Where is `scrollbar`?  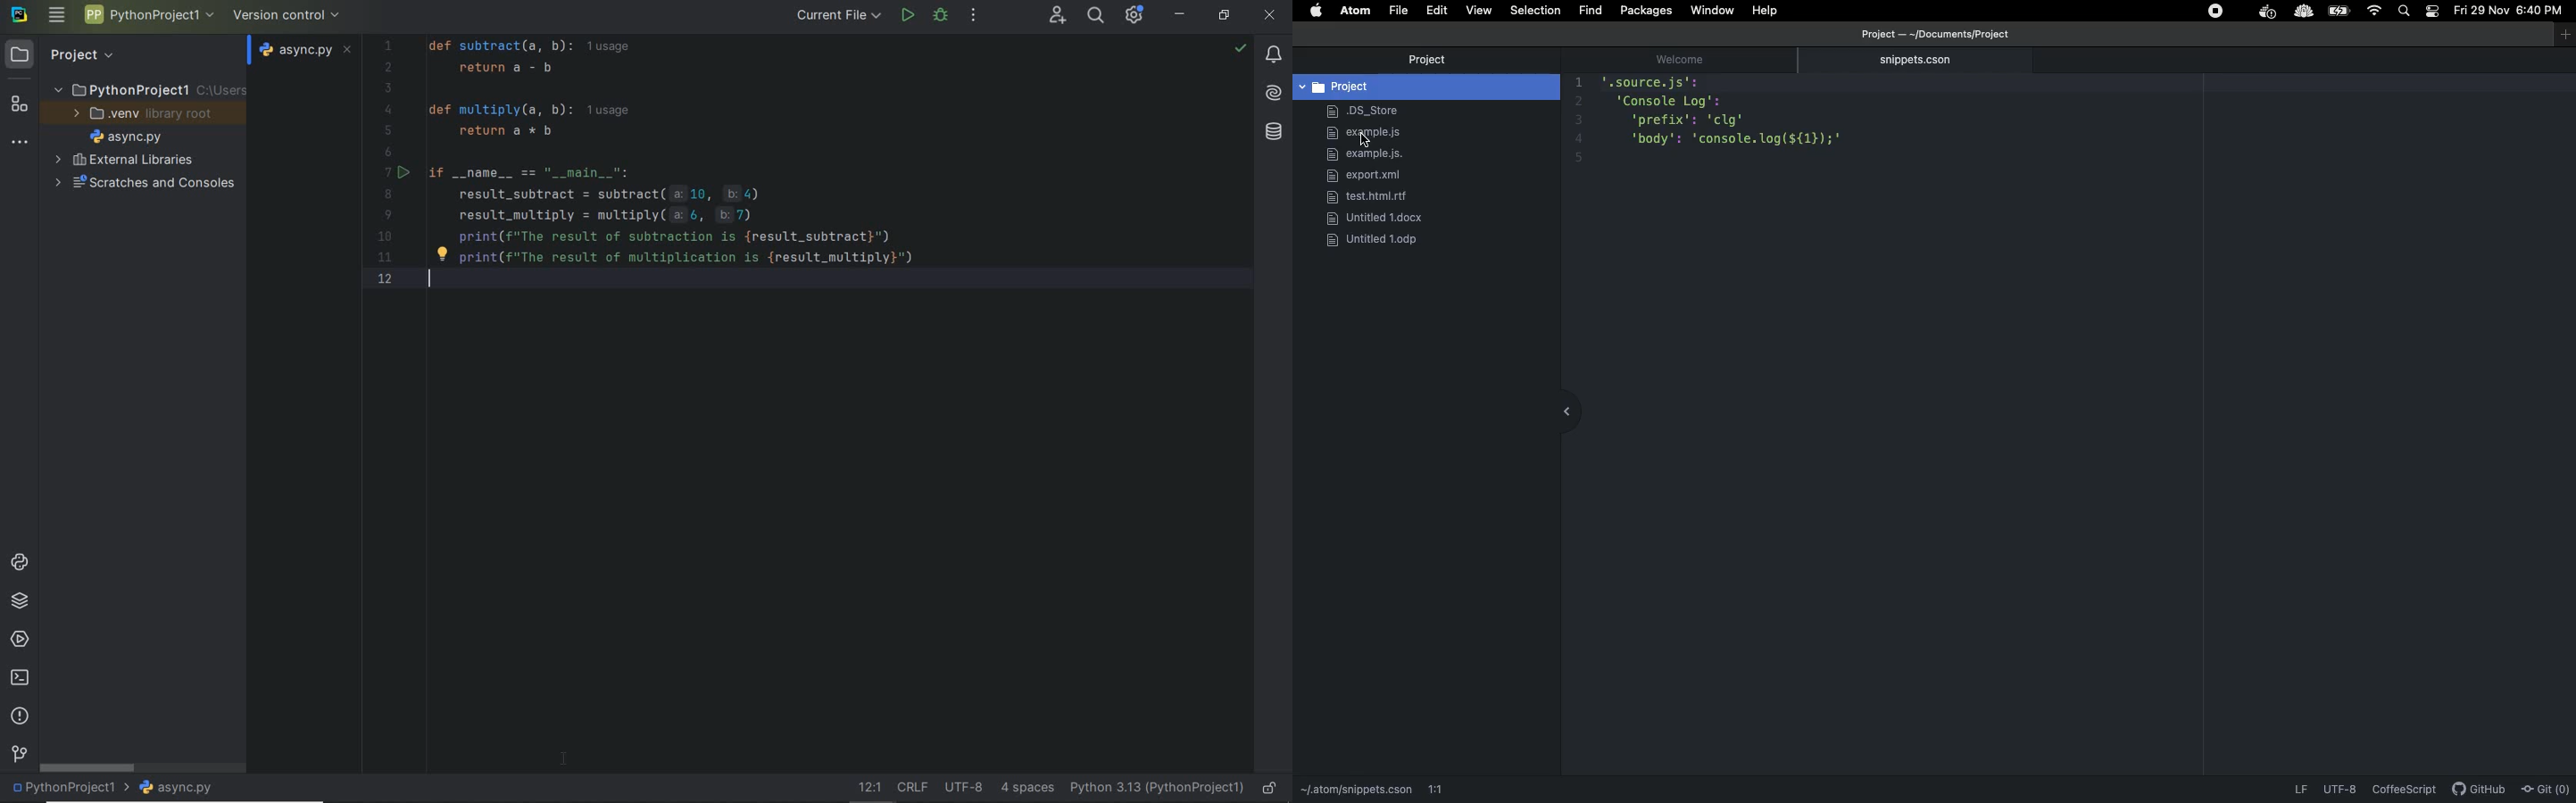 scrollbar is located at coordinates (88, 768).